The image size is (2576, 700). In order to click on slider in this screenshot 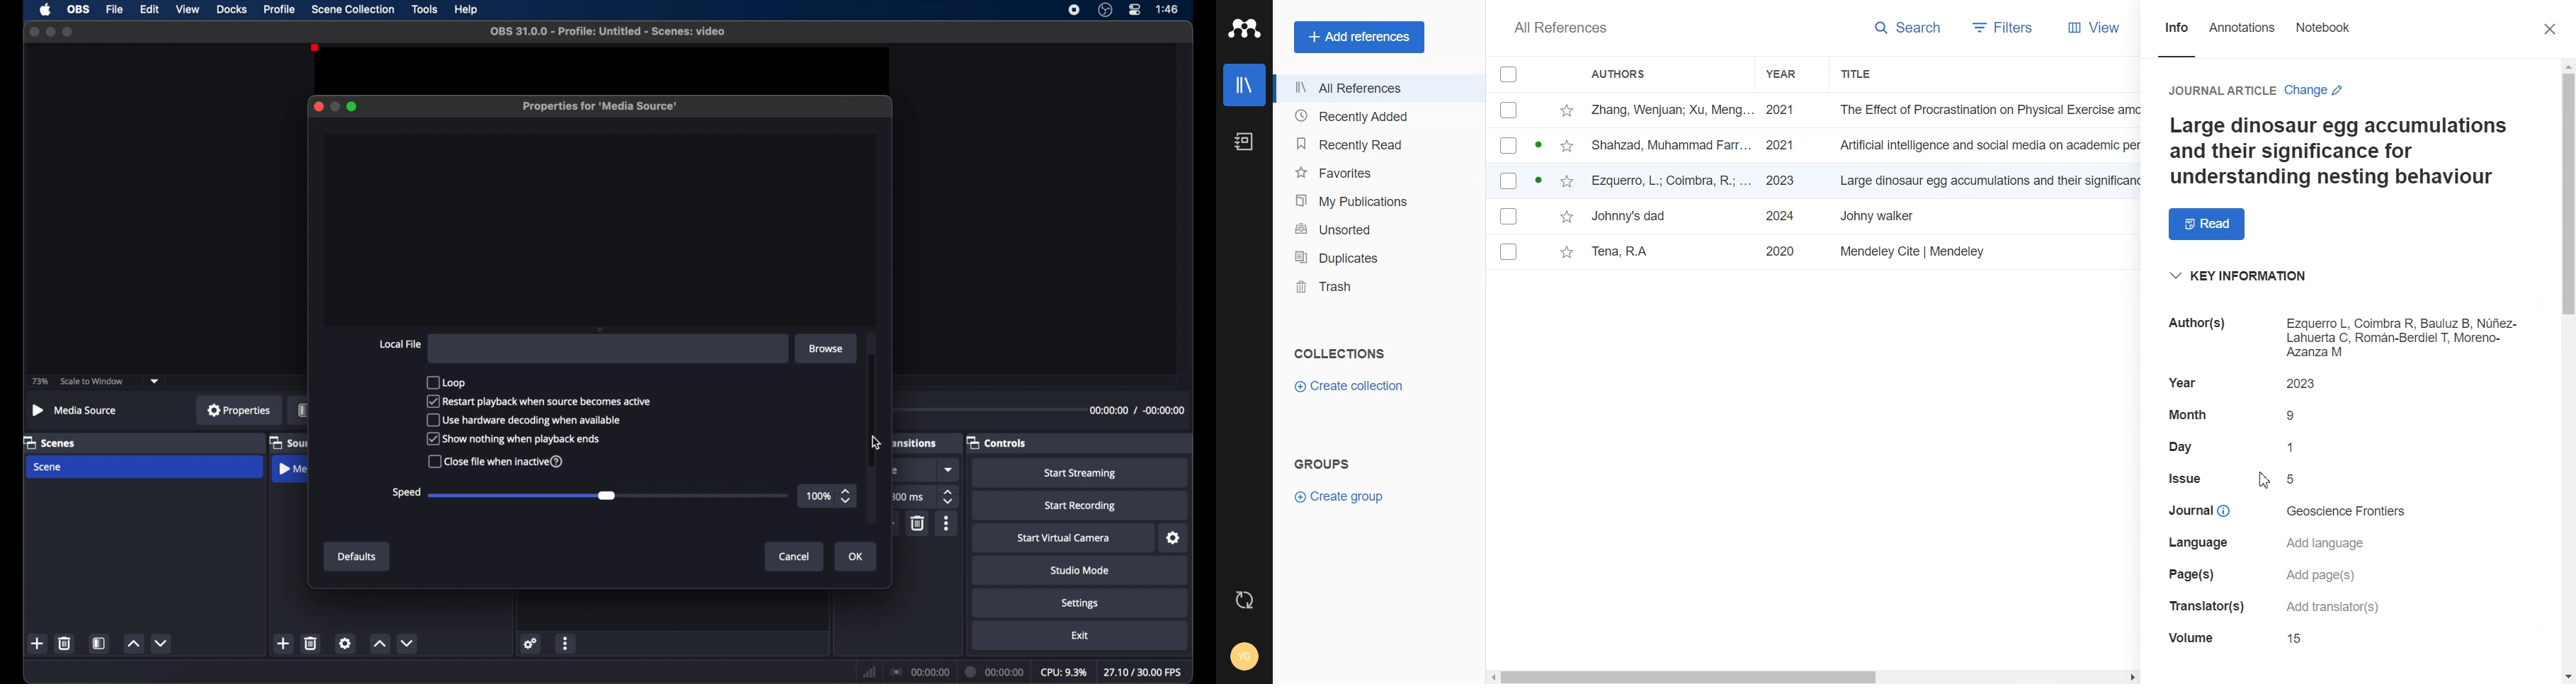, I will do `click(608, 495)`.